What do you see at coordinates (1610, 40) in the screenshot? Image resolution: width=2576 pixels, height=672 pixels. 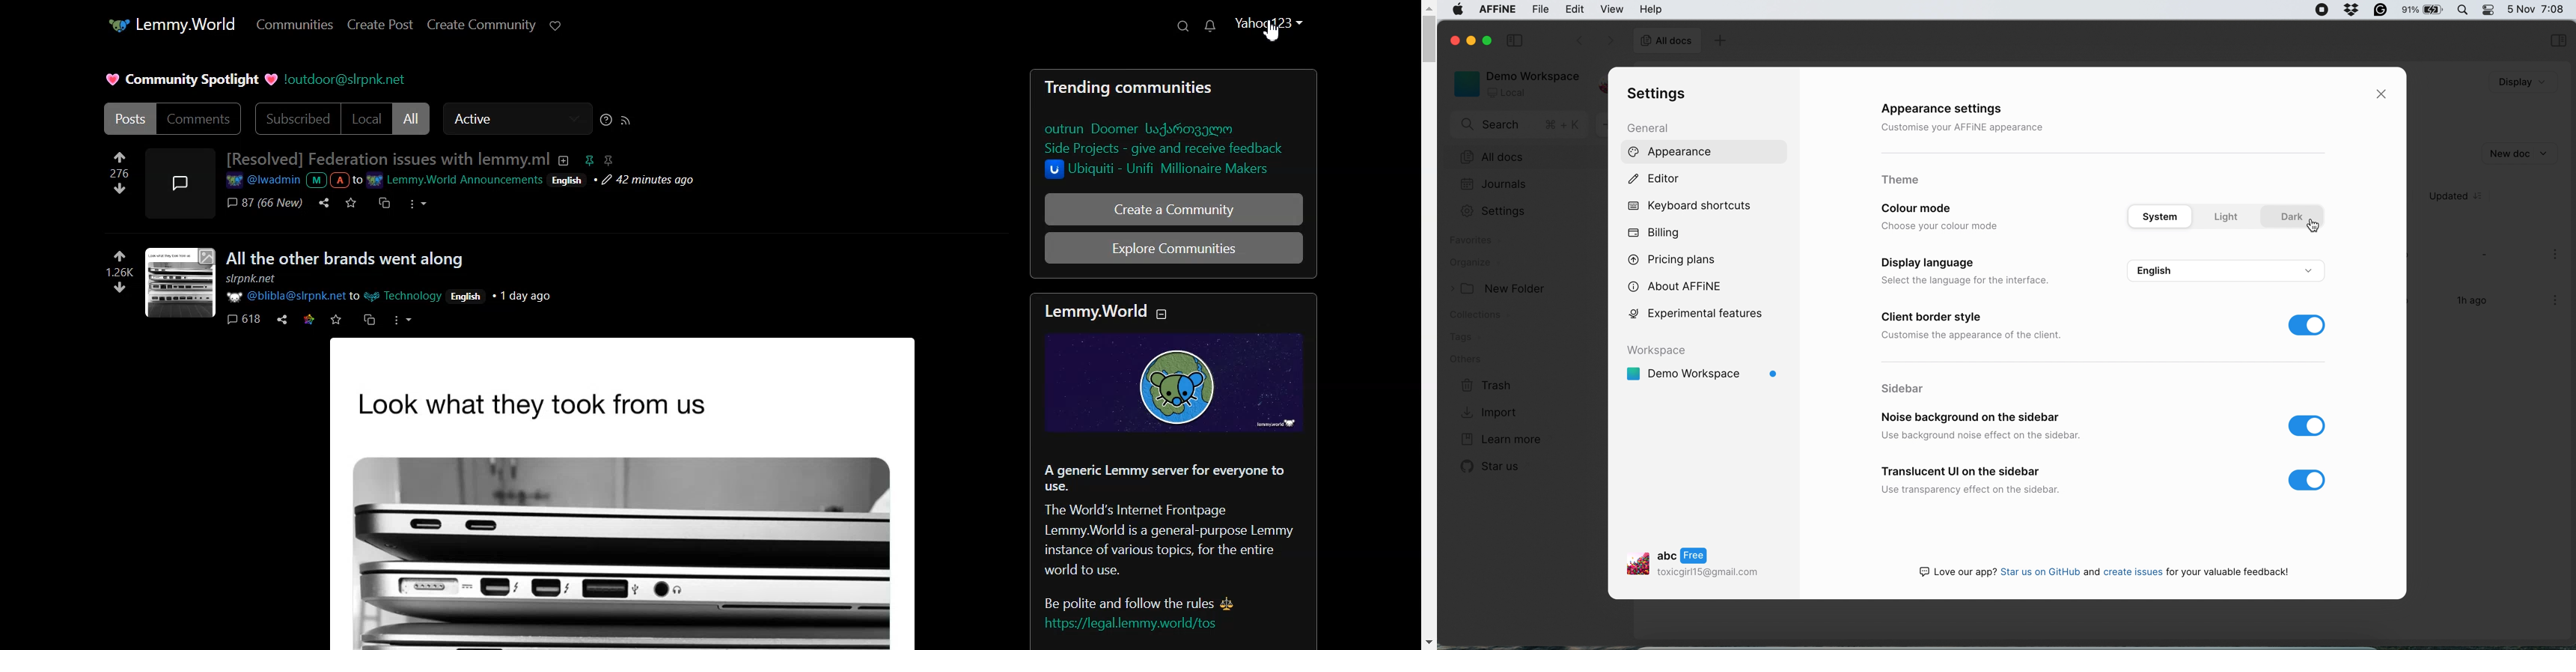 I see `switch between options` at bounding box center [1610, 40].